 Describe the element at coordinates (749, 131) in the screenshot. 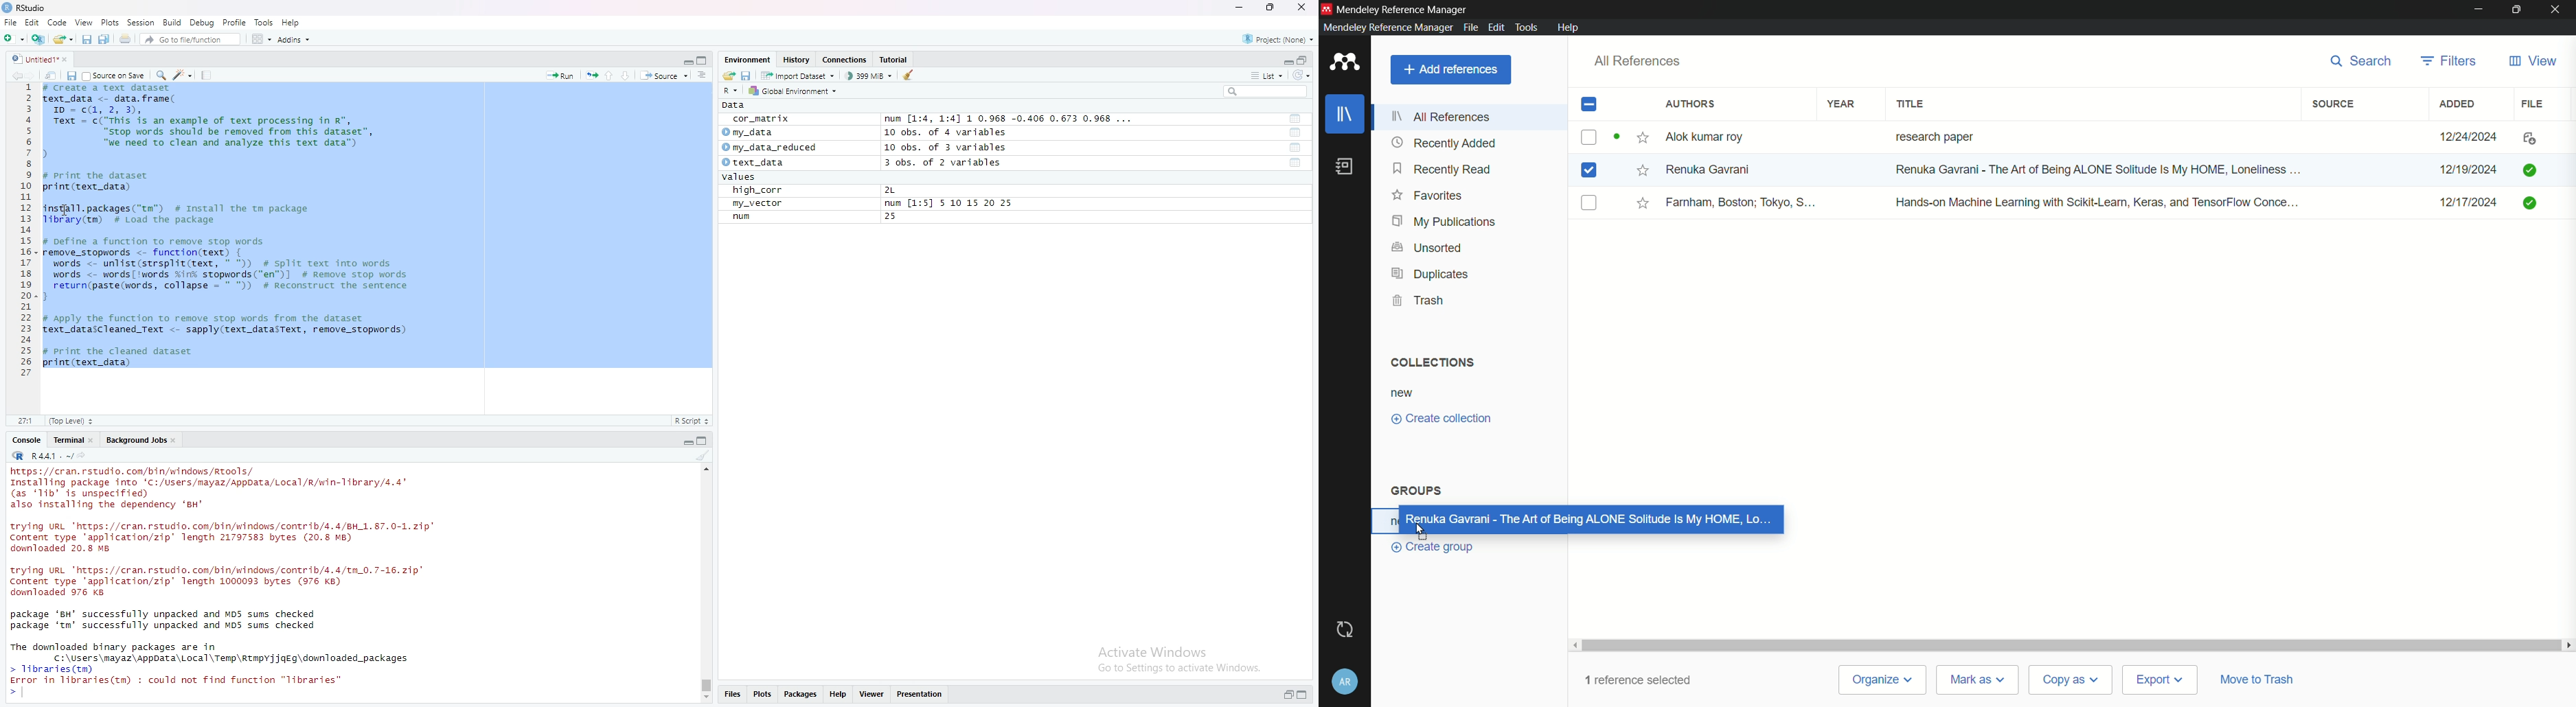

I see ` my data` at that location.